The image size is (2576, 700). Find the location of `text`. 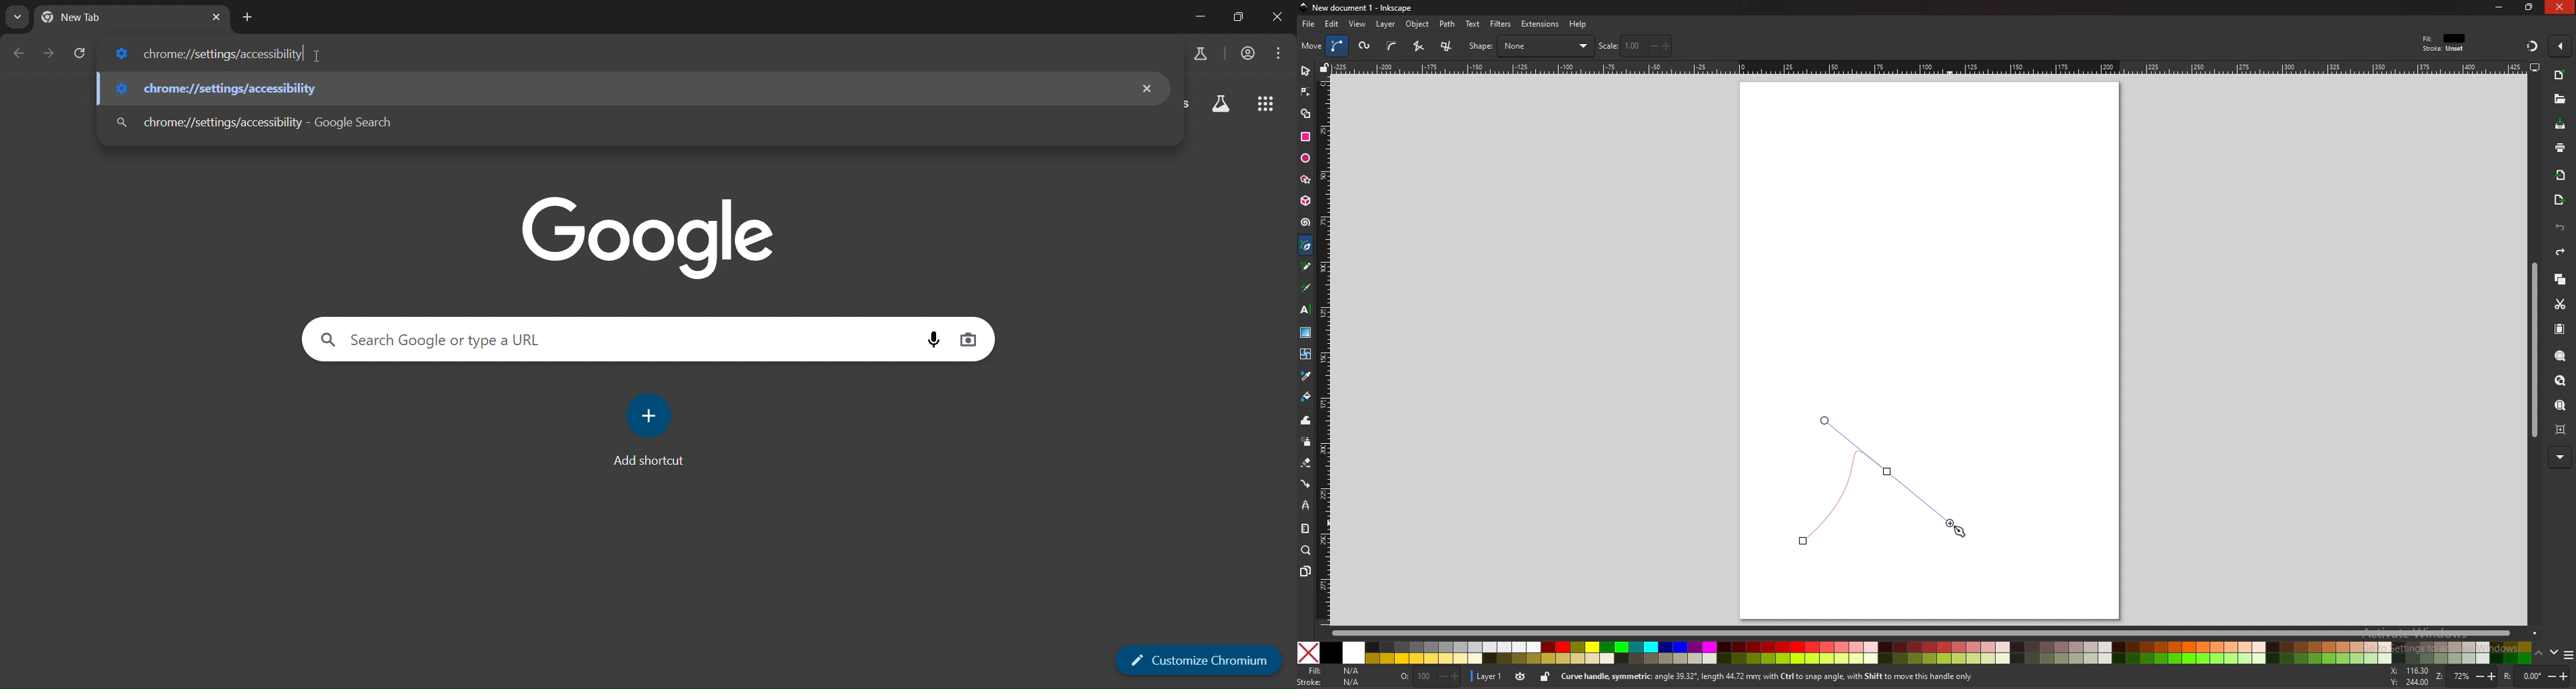

text is located at coordinates (1473, 24).